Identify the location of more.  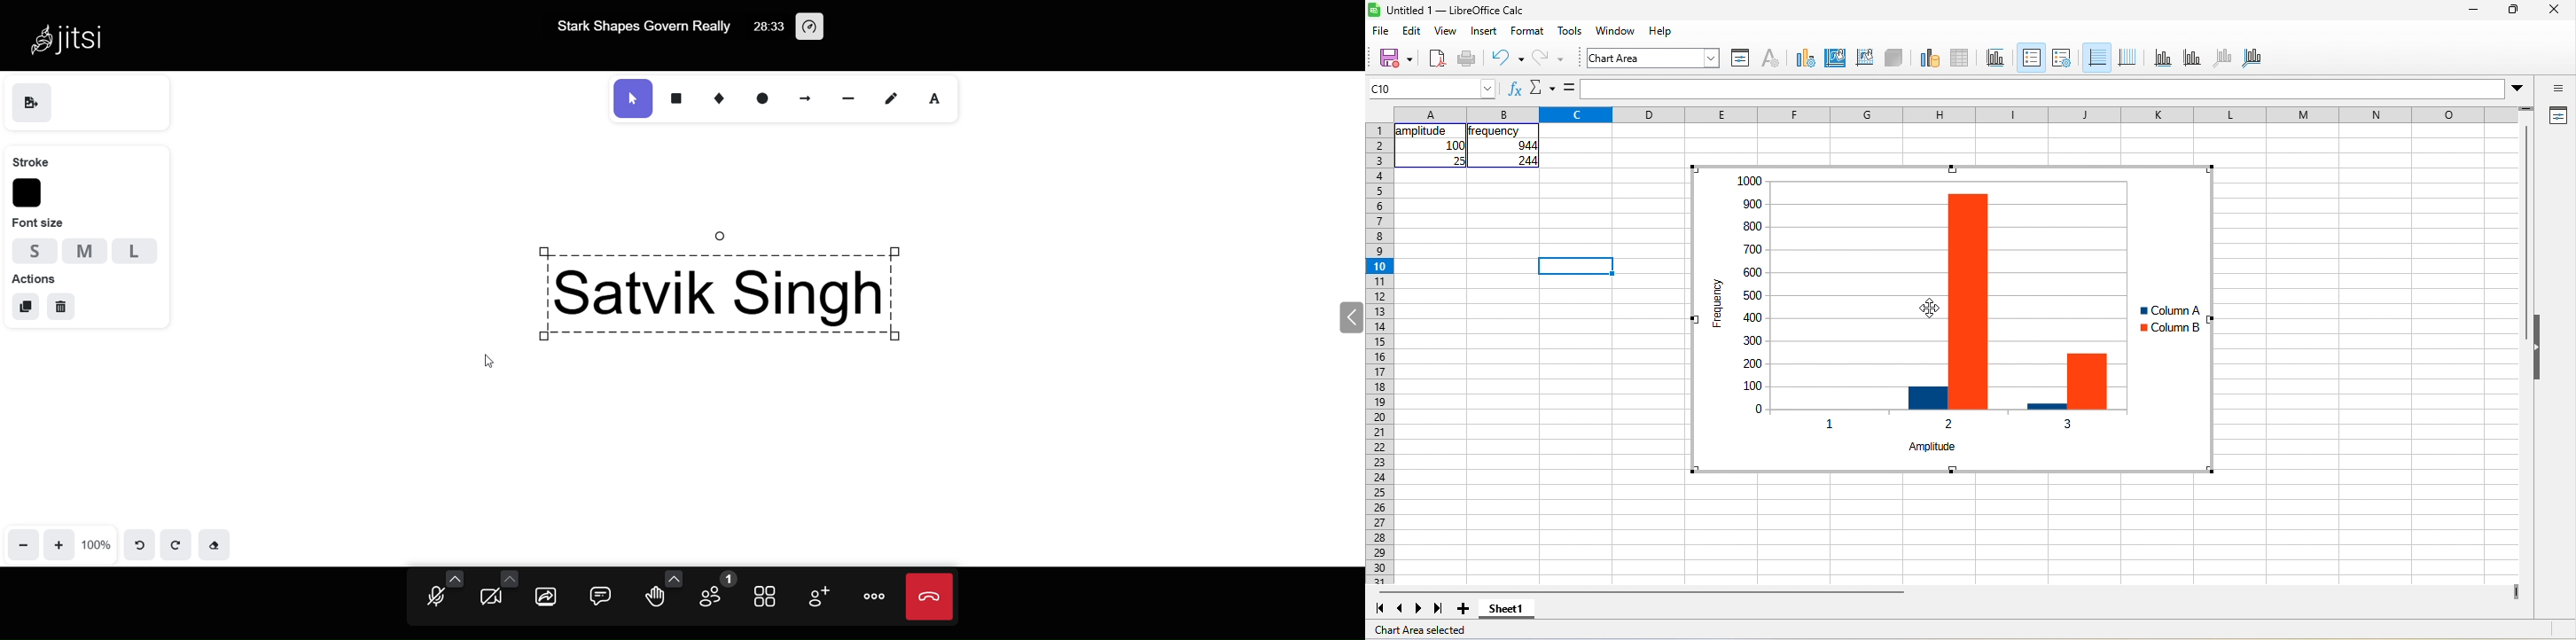
(876, 598).